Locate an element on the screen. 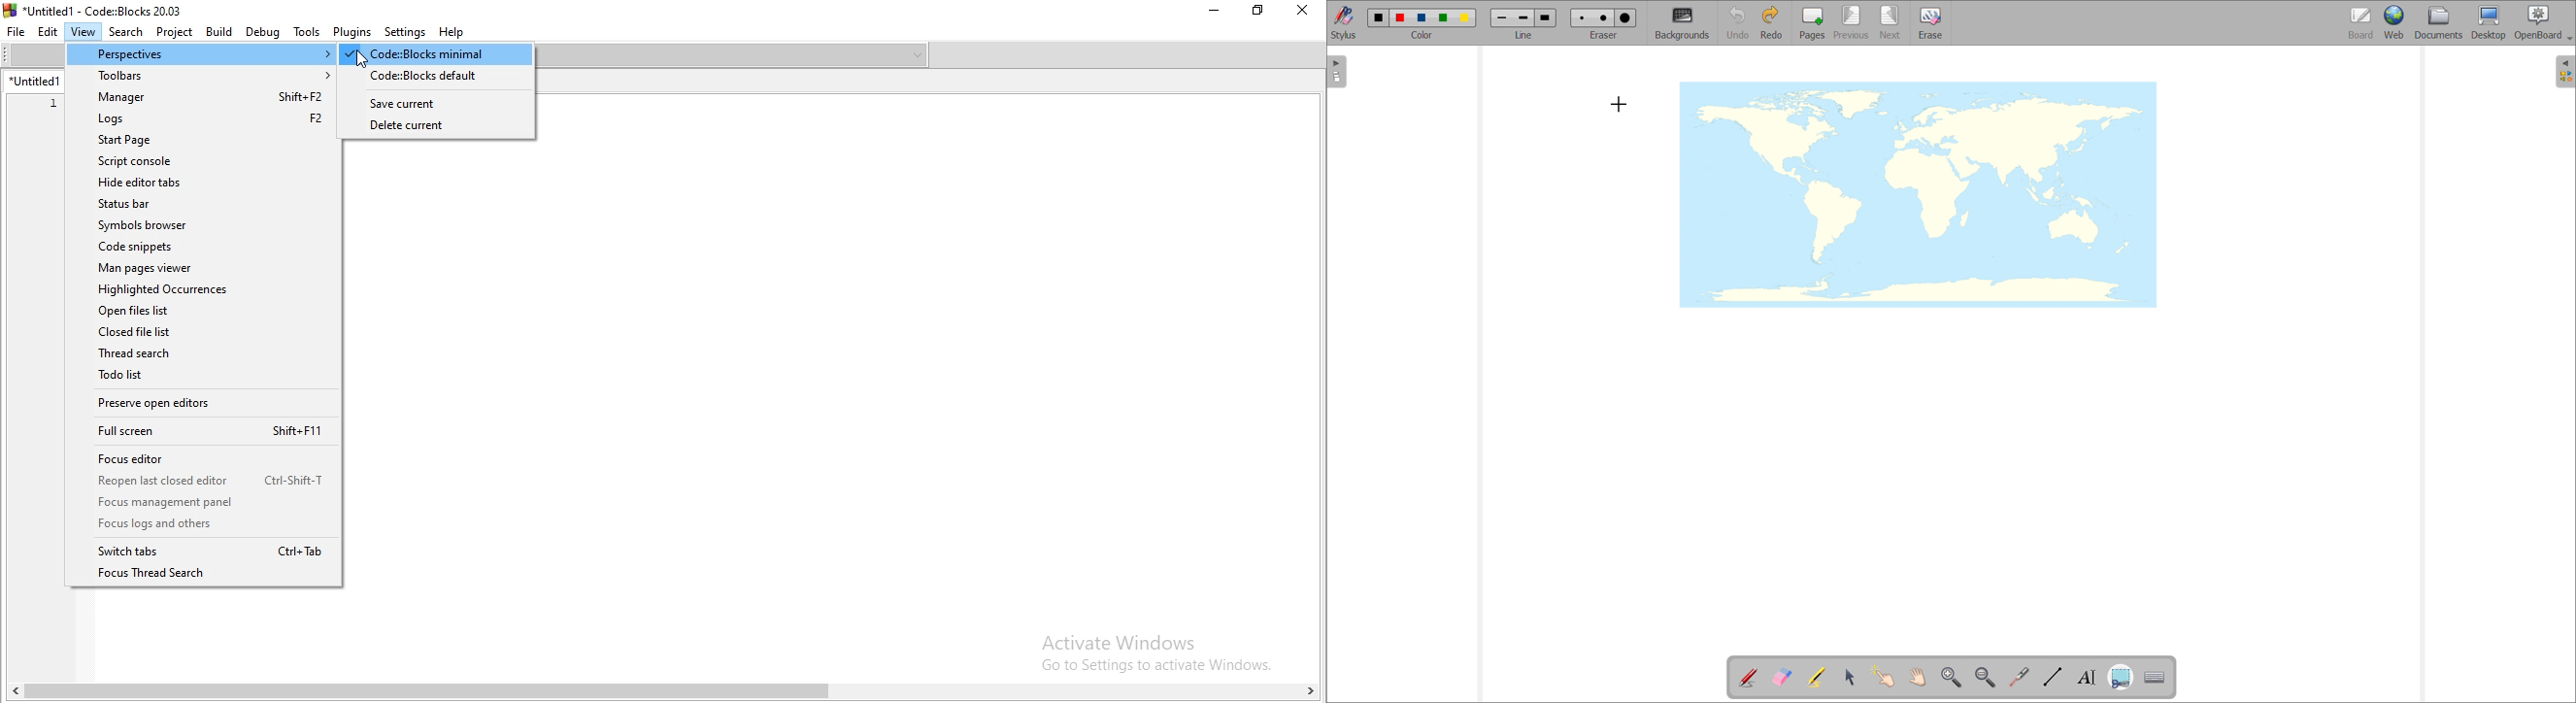  Tools  is located at coordinates (307, 29).